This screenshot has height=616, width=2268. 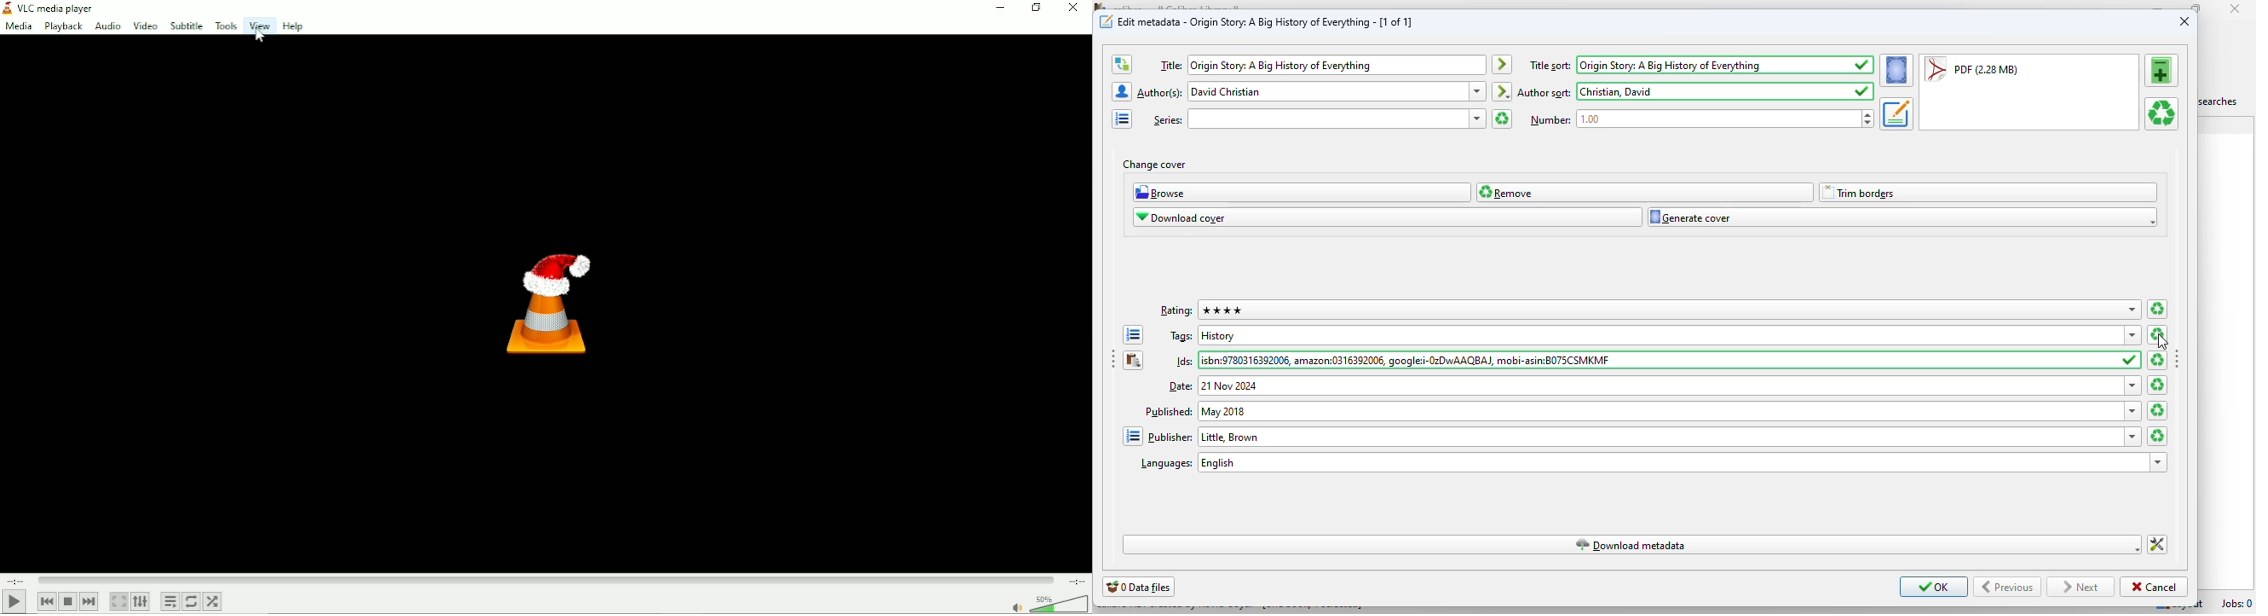 I want to click on Help, so click(x=293, y=26).